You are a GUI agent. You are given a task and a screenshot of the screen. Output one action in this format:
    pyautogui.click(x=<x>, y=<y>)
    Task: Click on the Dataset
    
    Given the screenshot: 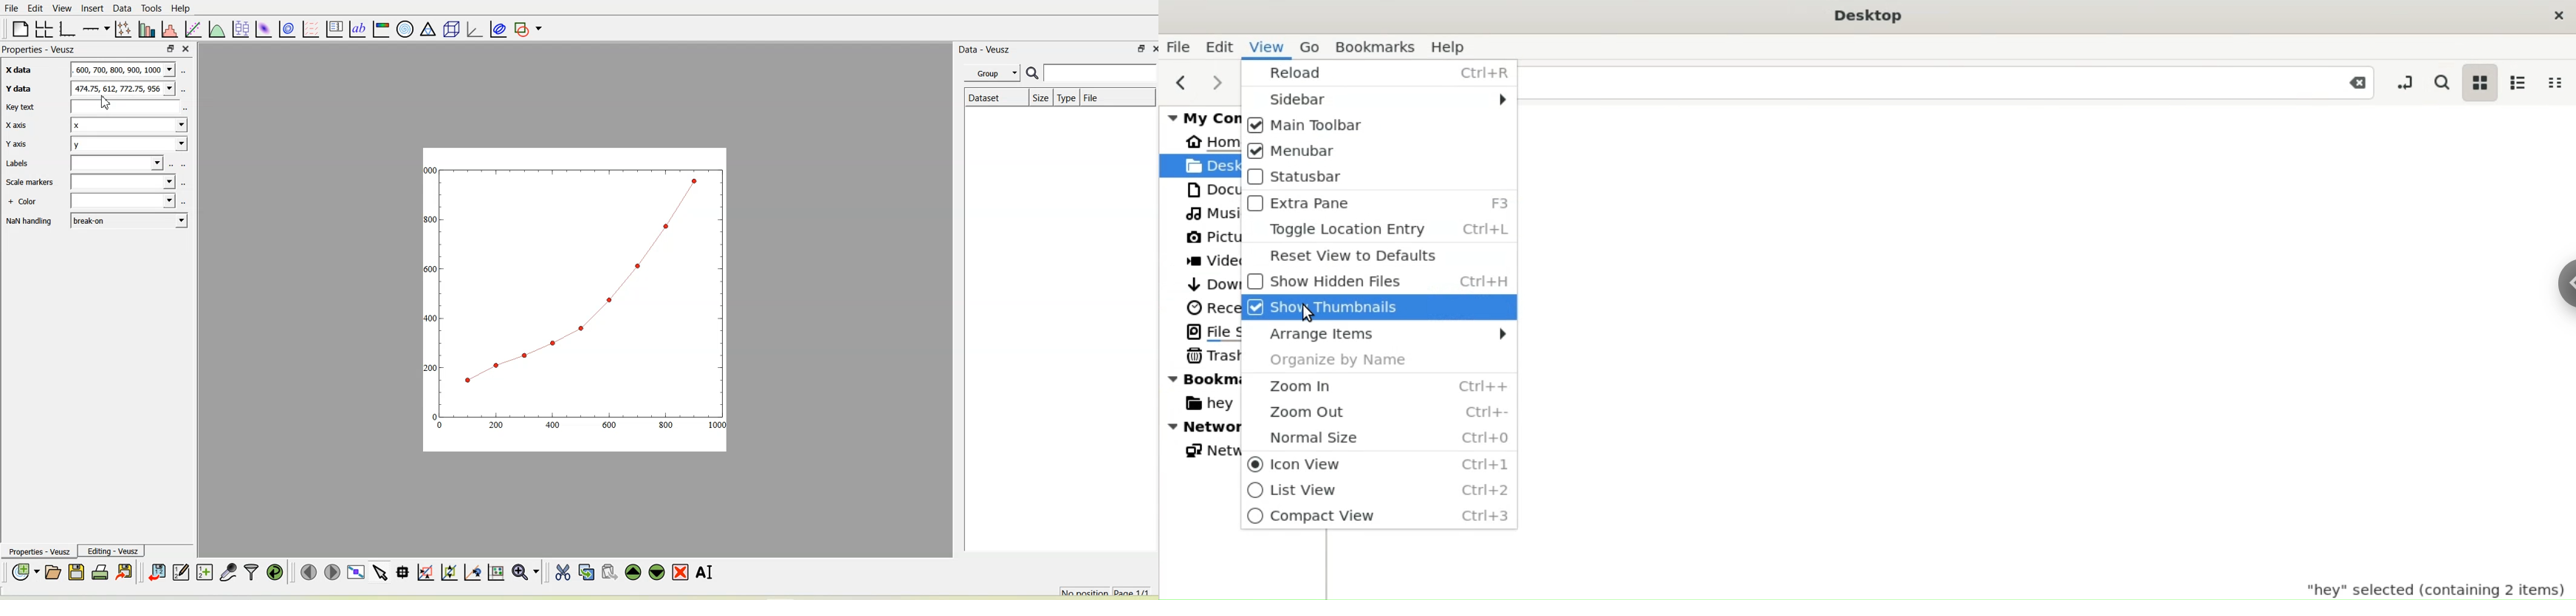 What is the action you would take?
    pyautogui.click(x=997, y=96)
    